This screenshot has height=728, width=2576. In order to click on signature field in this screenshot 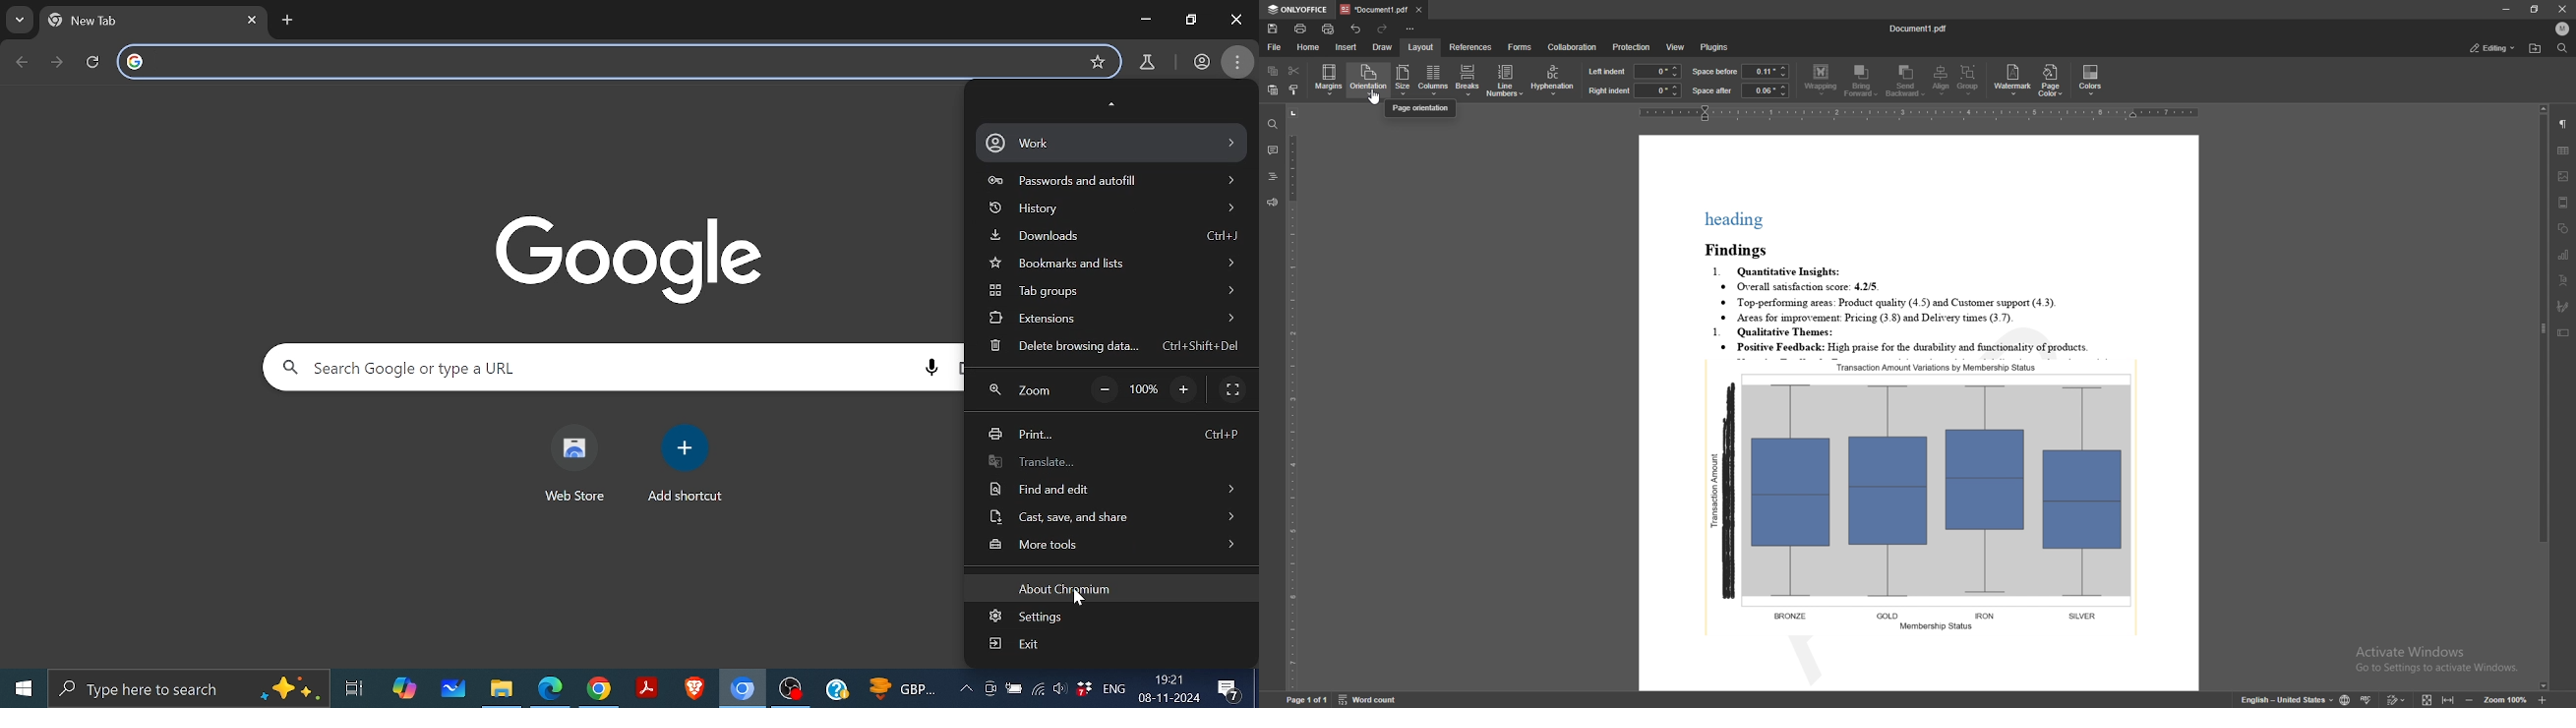, I will do `click(2564, 307)`.